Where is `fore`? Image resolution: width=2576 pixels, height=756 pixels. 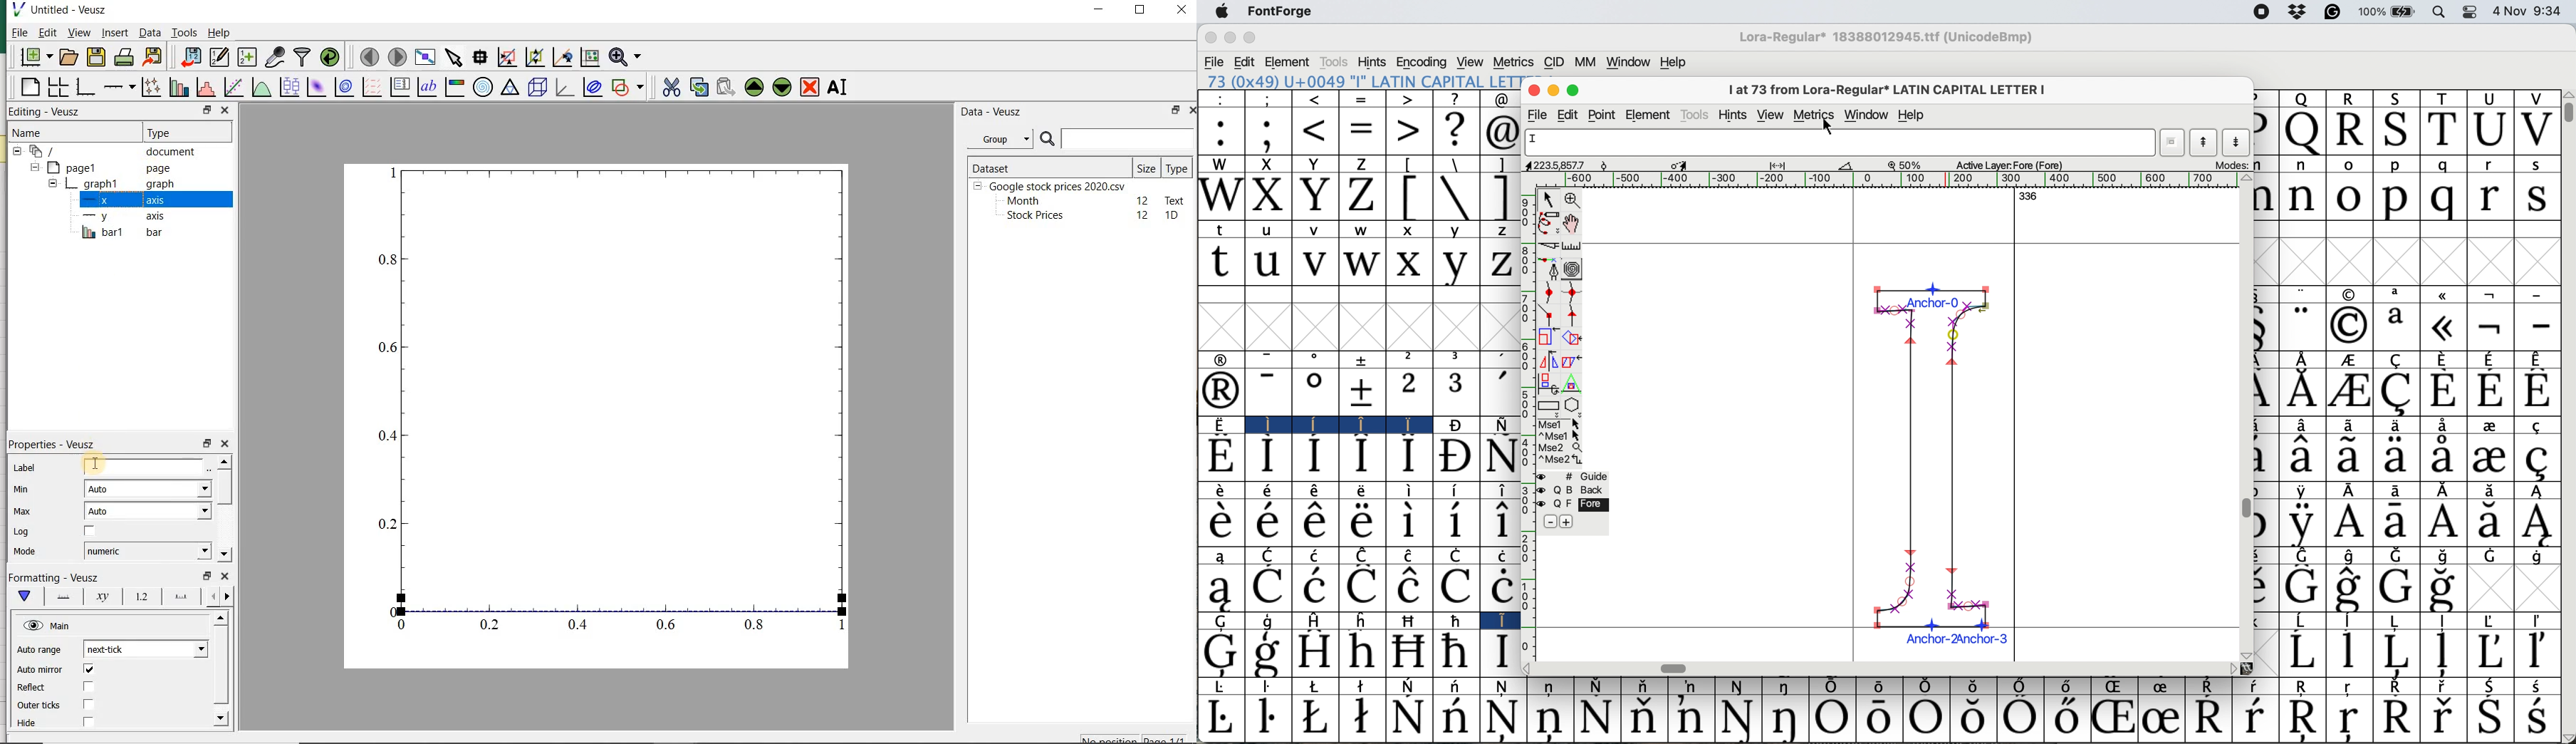
fore is located at coordinates (1583, 504).